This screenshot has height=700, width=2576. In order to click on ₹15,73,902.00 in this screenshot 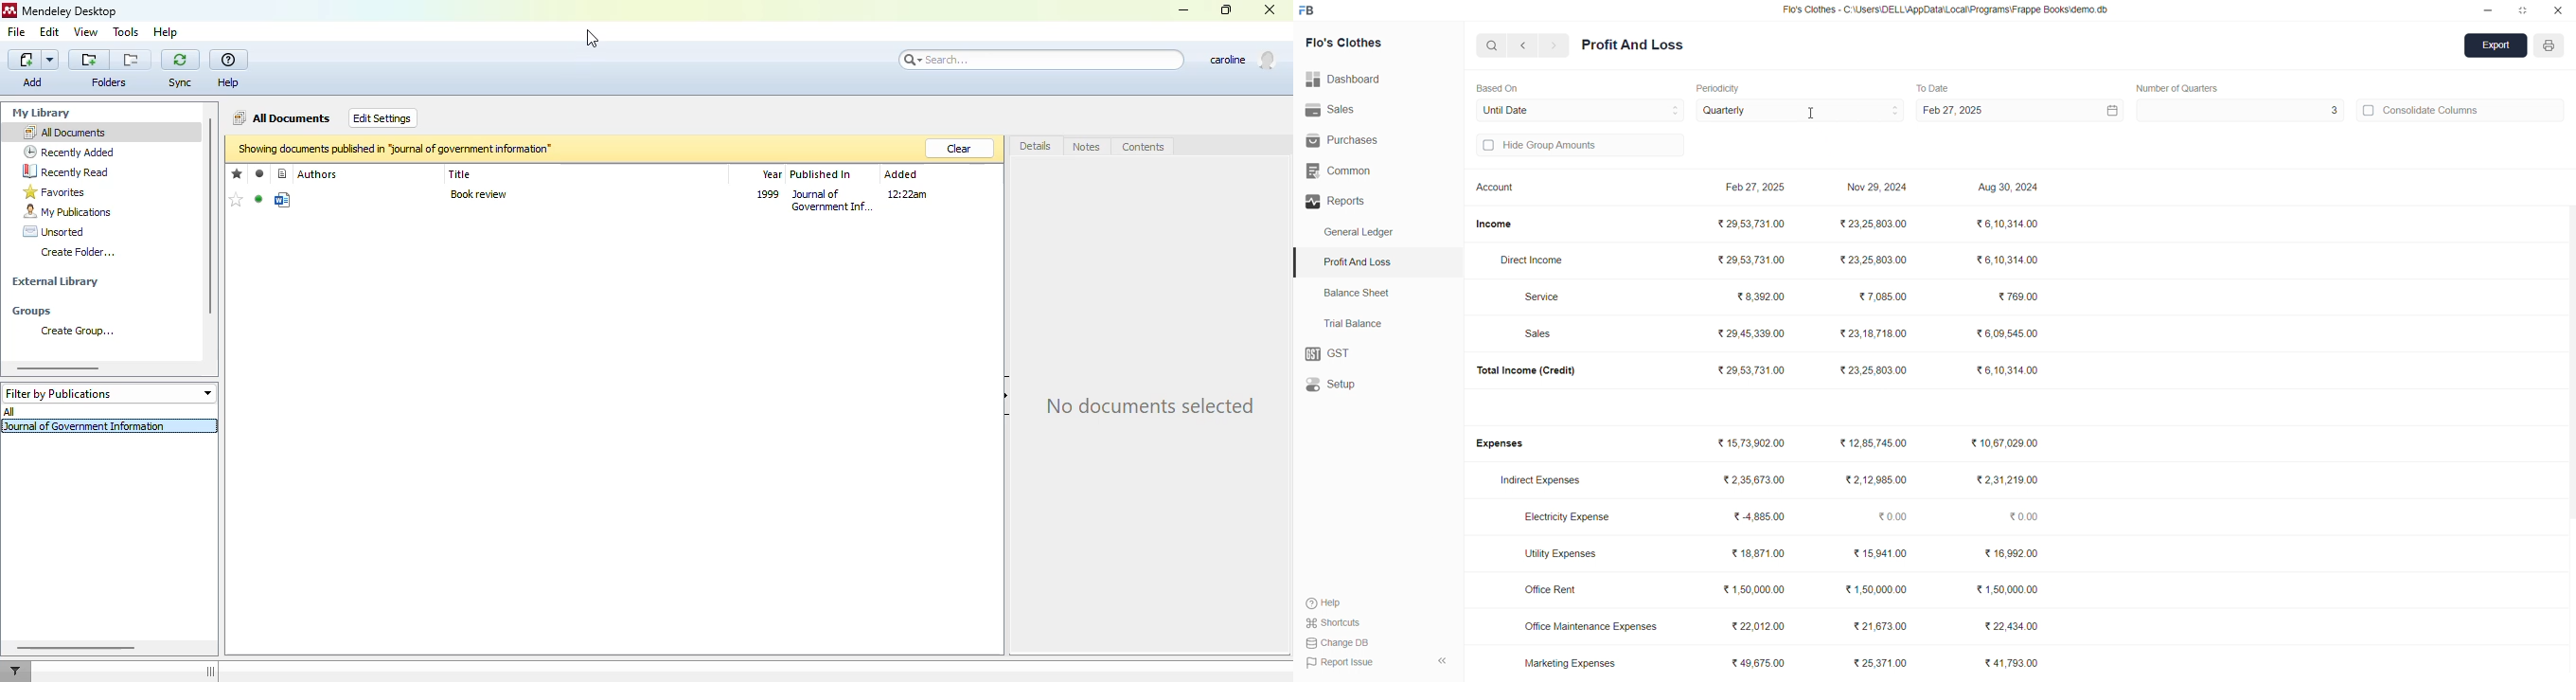, I will do `click(1752, 443)`.